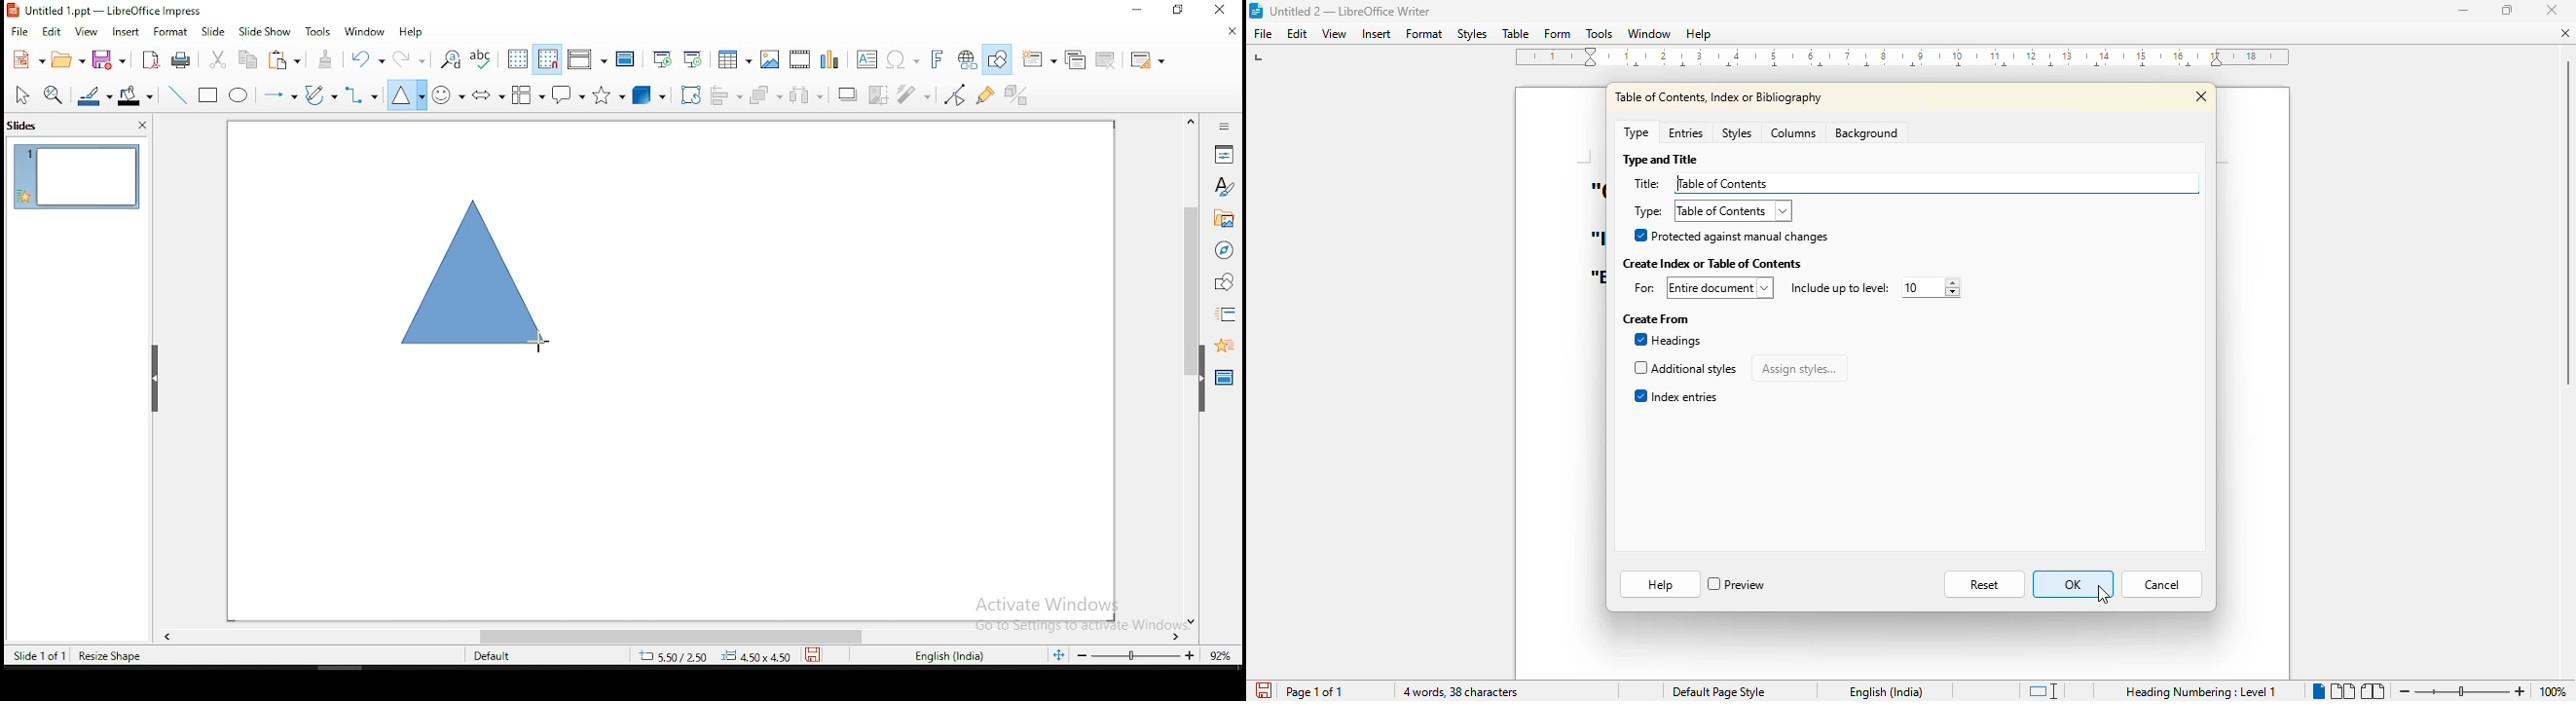  Describe the element at coordinates (2201, 692) in the screenshot. I see `heading numbering: level 1` at that location.